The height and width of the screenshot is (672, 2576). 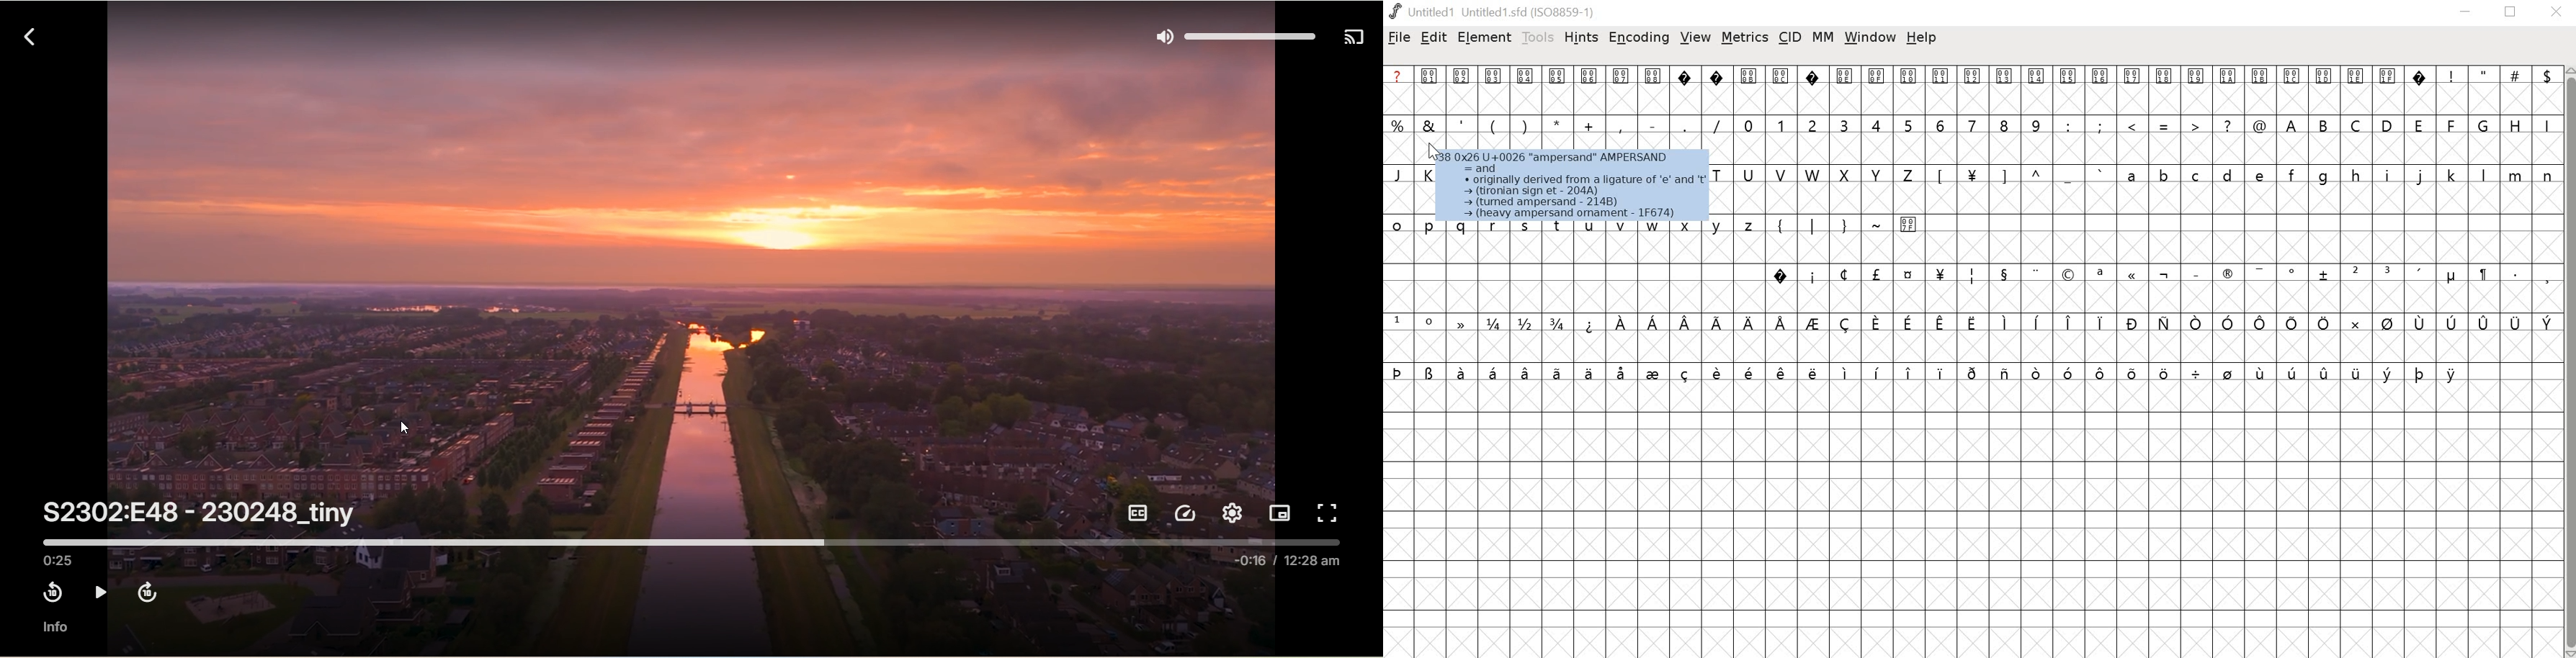 I want to click on 0017, so click(x=2133, y=91).